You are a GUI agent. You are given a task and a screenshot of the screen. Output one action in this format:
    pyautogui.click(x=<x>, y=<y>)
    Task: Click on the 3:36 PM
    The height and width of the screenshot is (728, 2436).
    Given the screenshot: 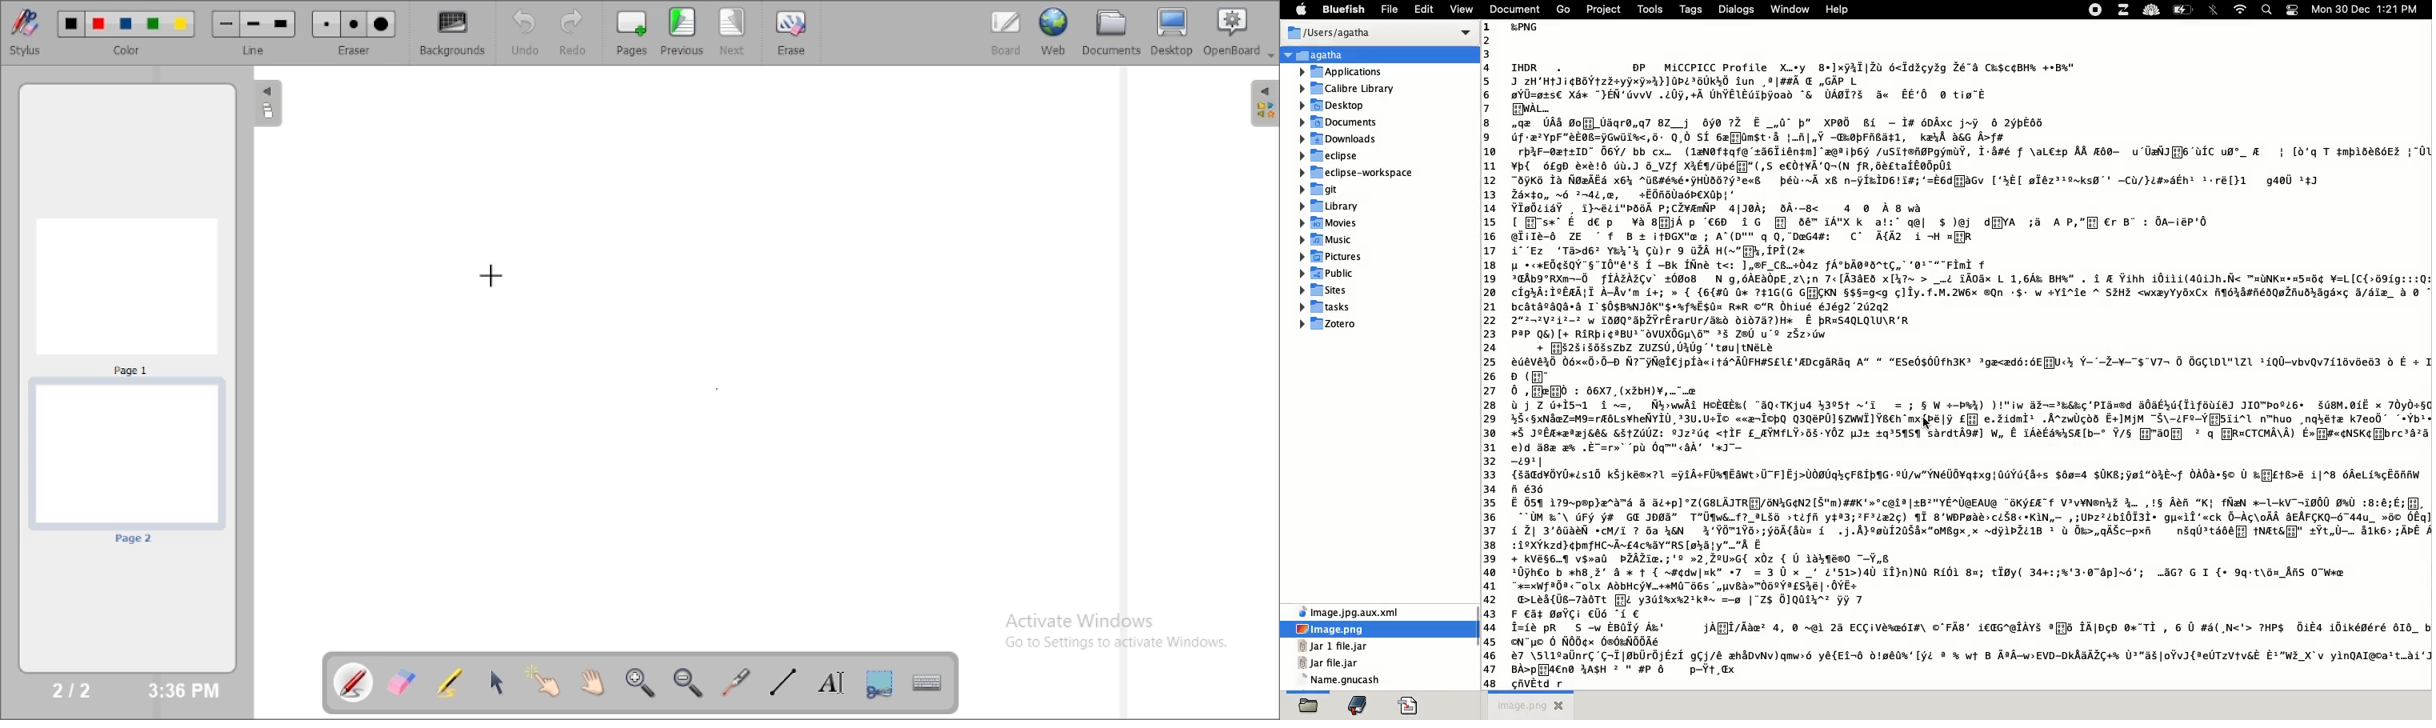 What is the action you would take?
    pyautogui.click(x=182, y=691)
    